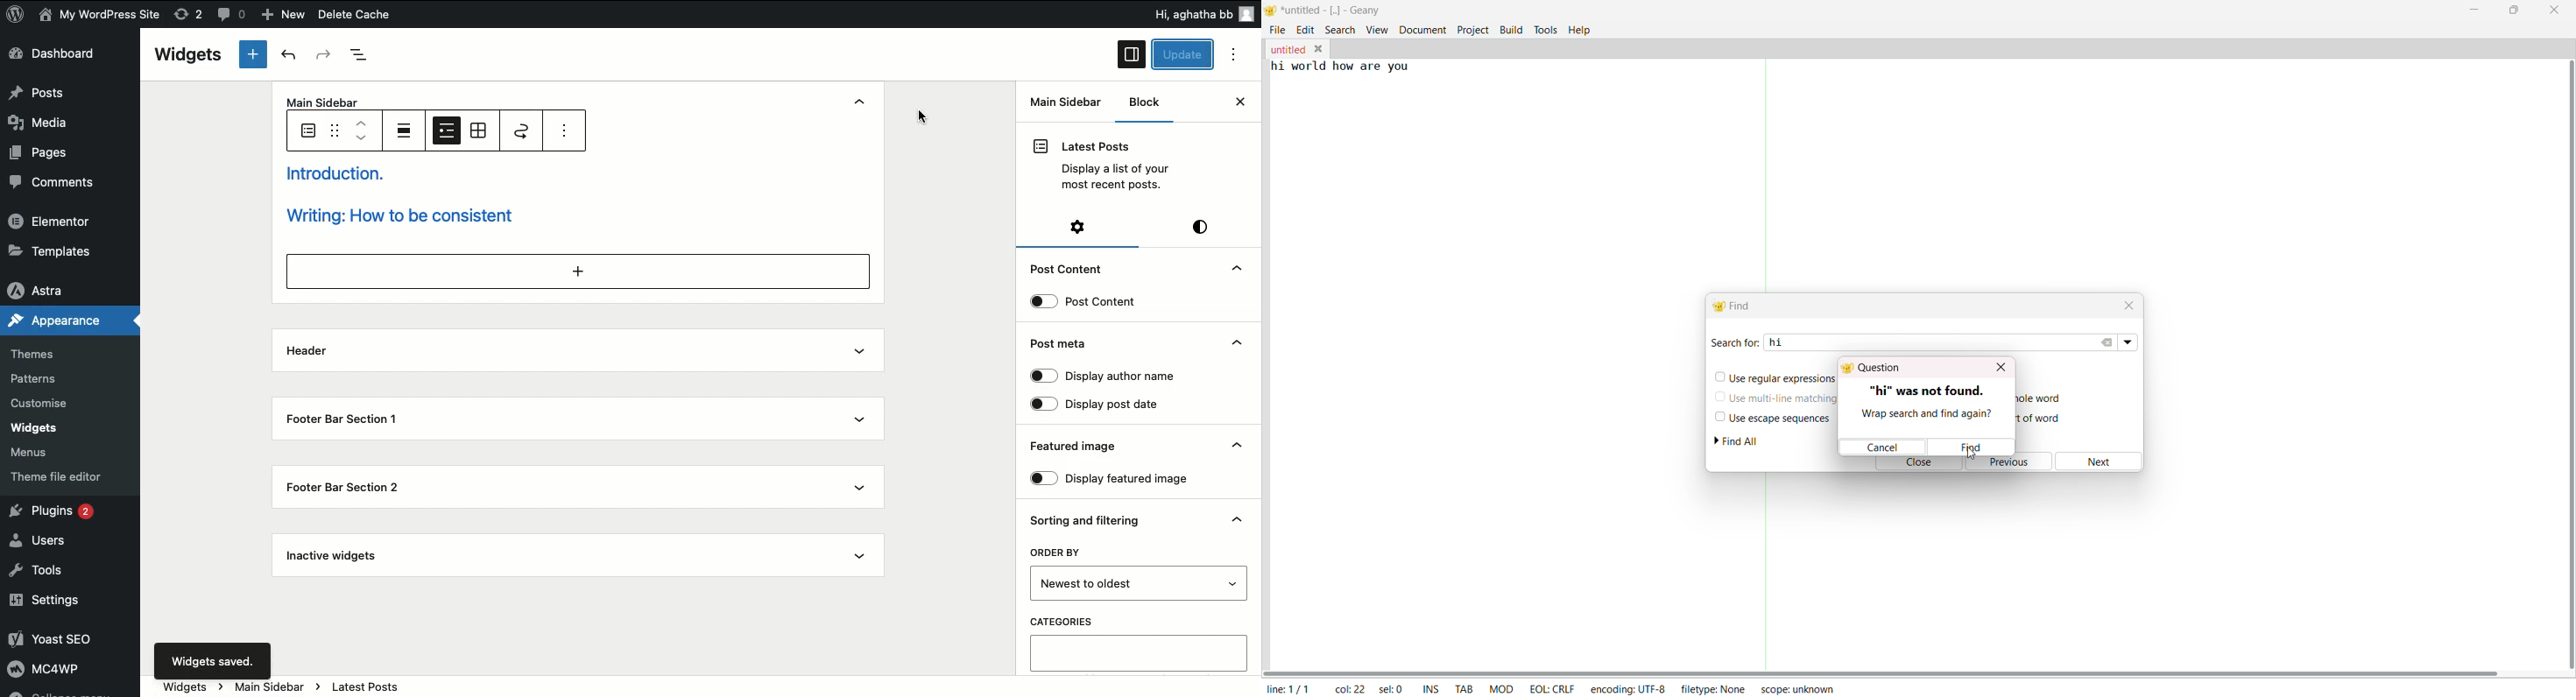 Image resolution: width=2576 pixels, height=700 pixels. Describe the element at coordinates (45, 288) in the screenshot. I see `Astra` at that location.